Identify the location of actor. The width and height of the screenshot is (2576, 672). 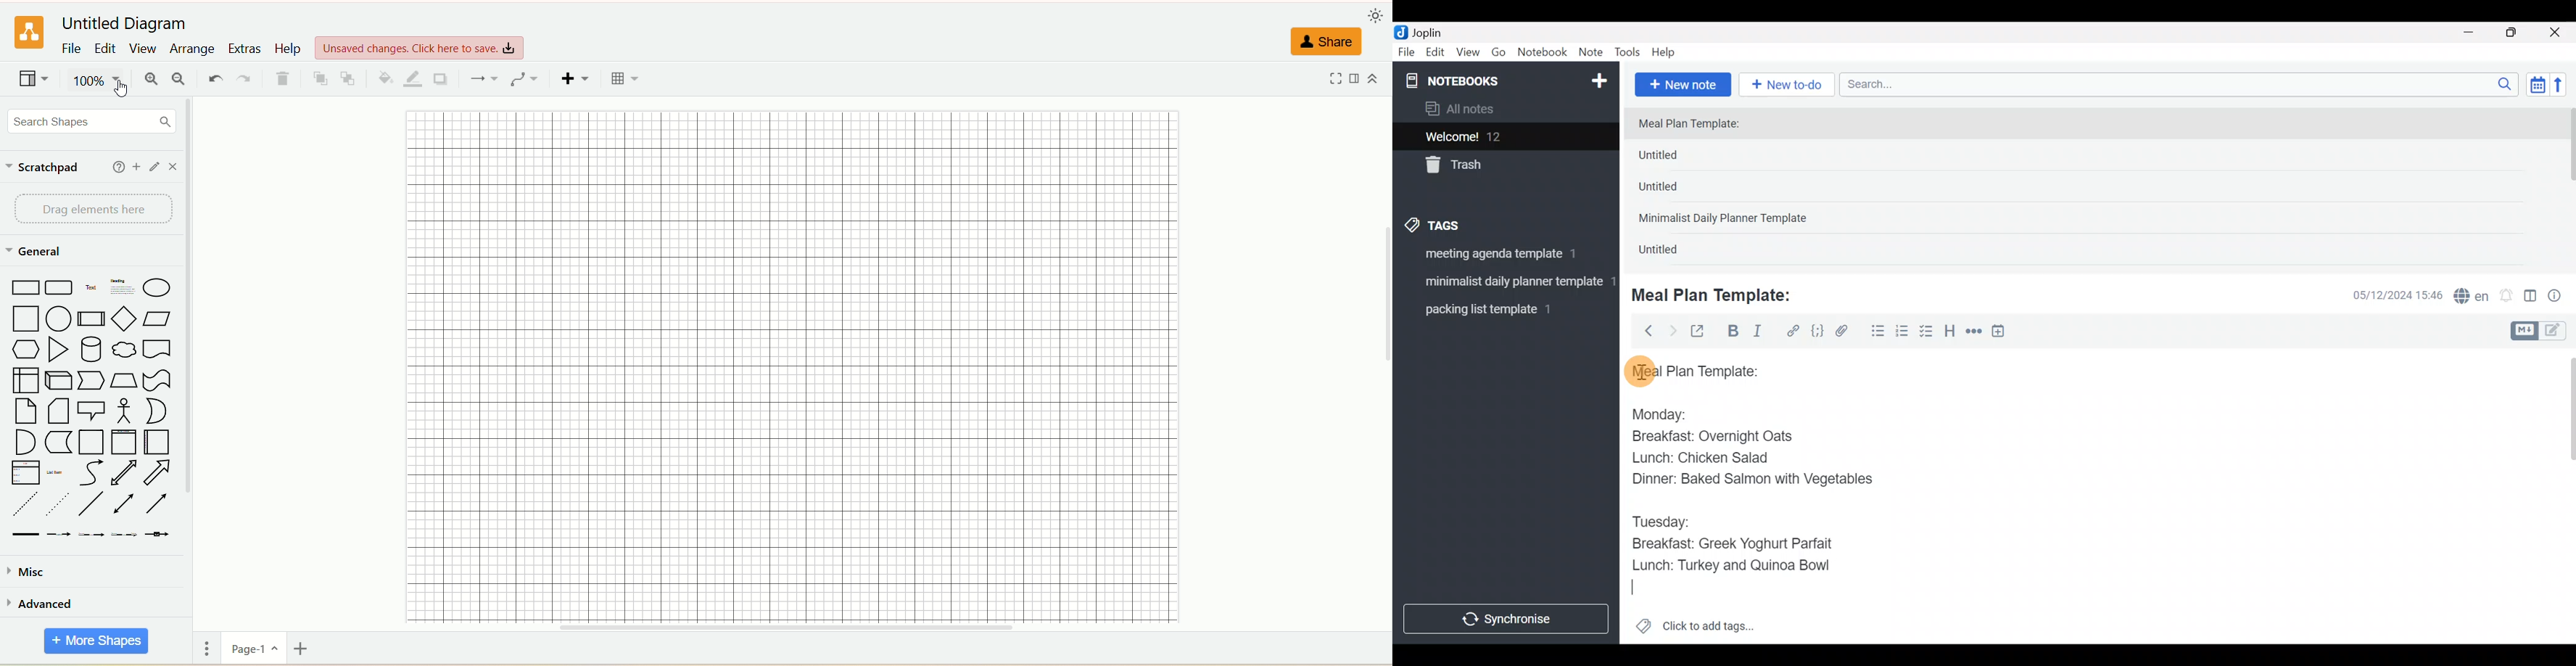
(121, 409).